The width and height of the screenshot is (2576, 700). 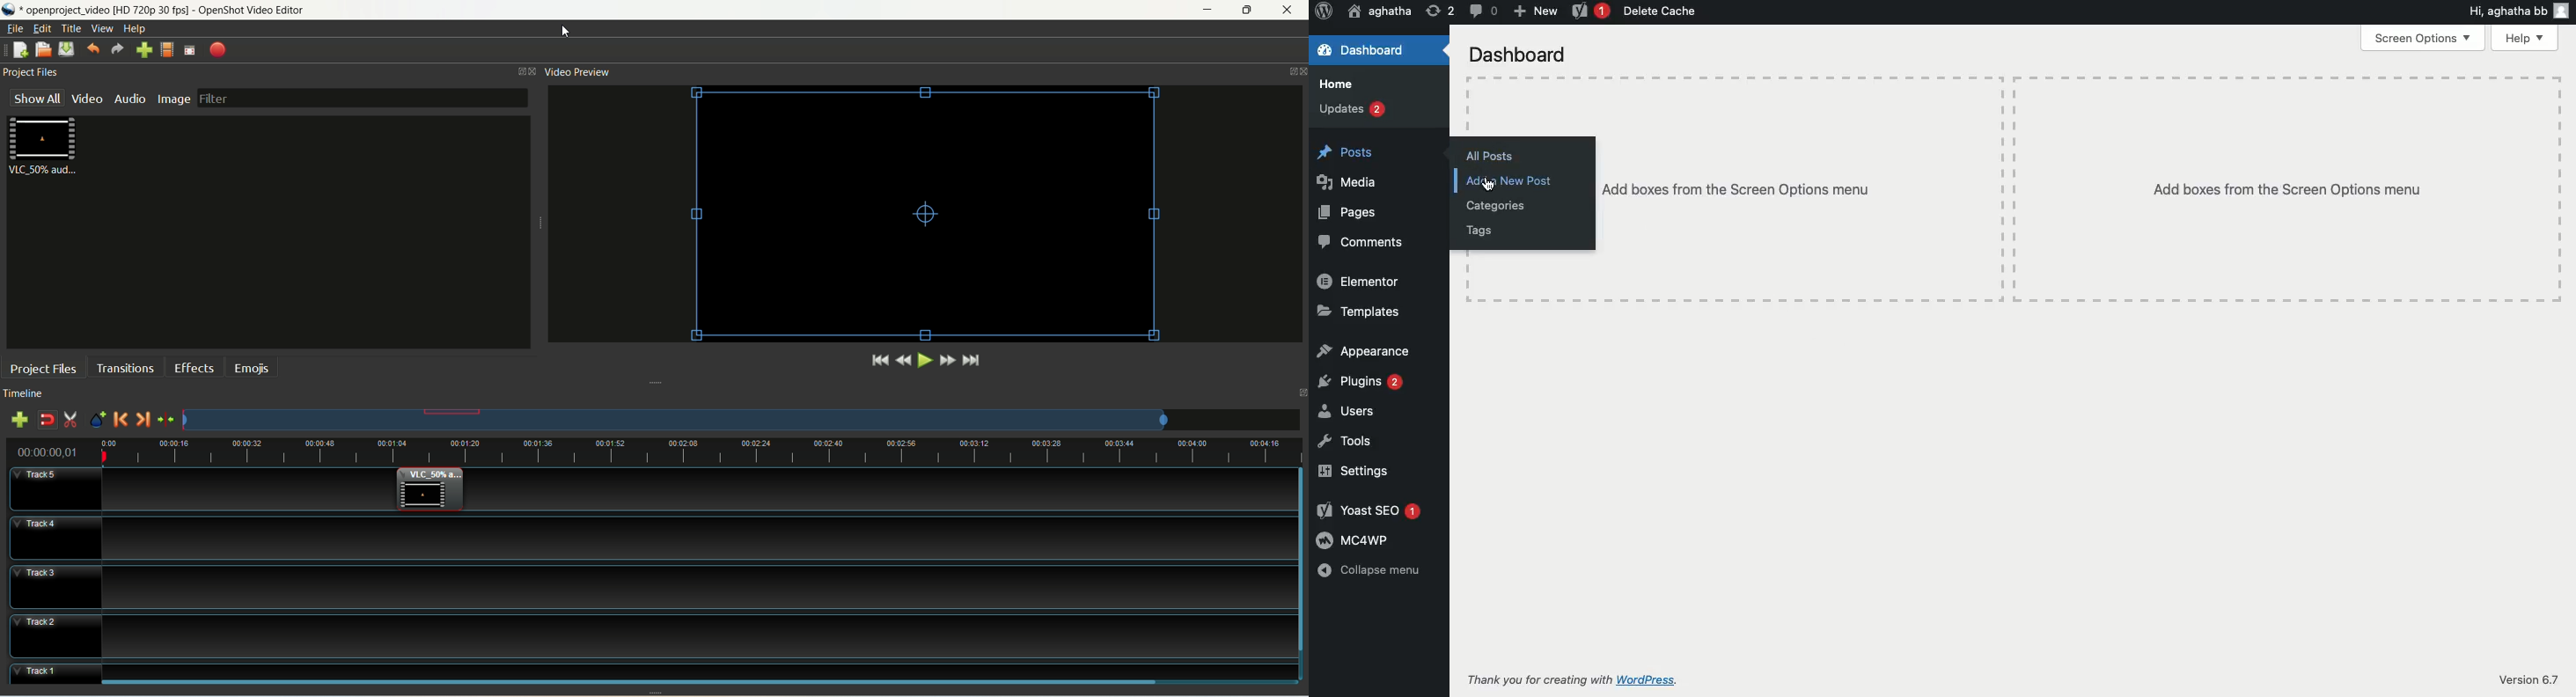 I want to click on Users, so click(x=1346, y=410).